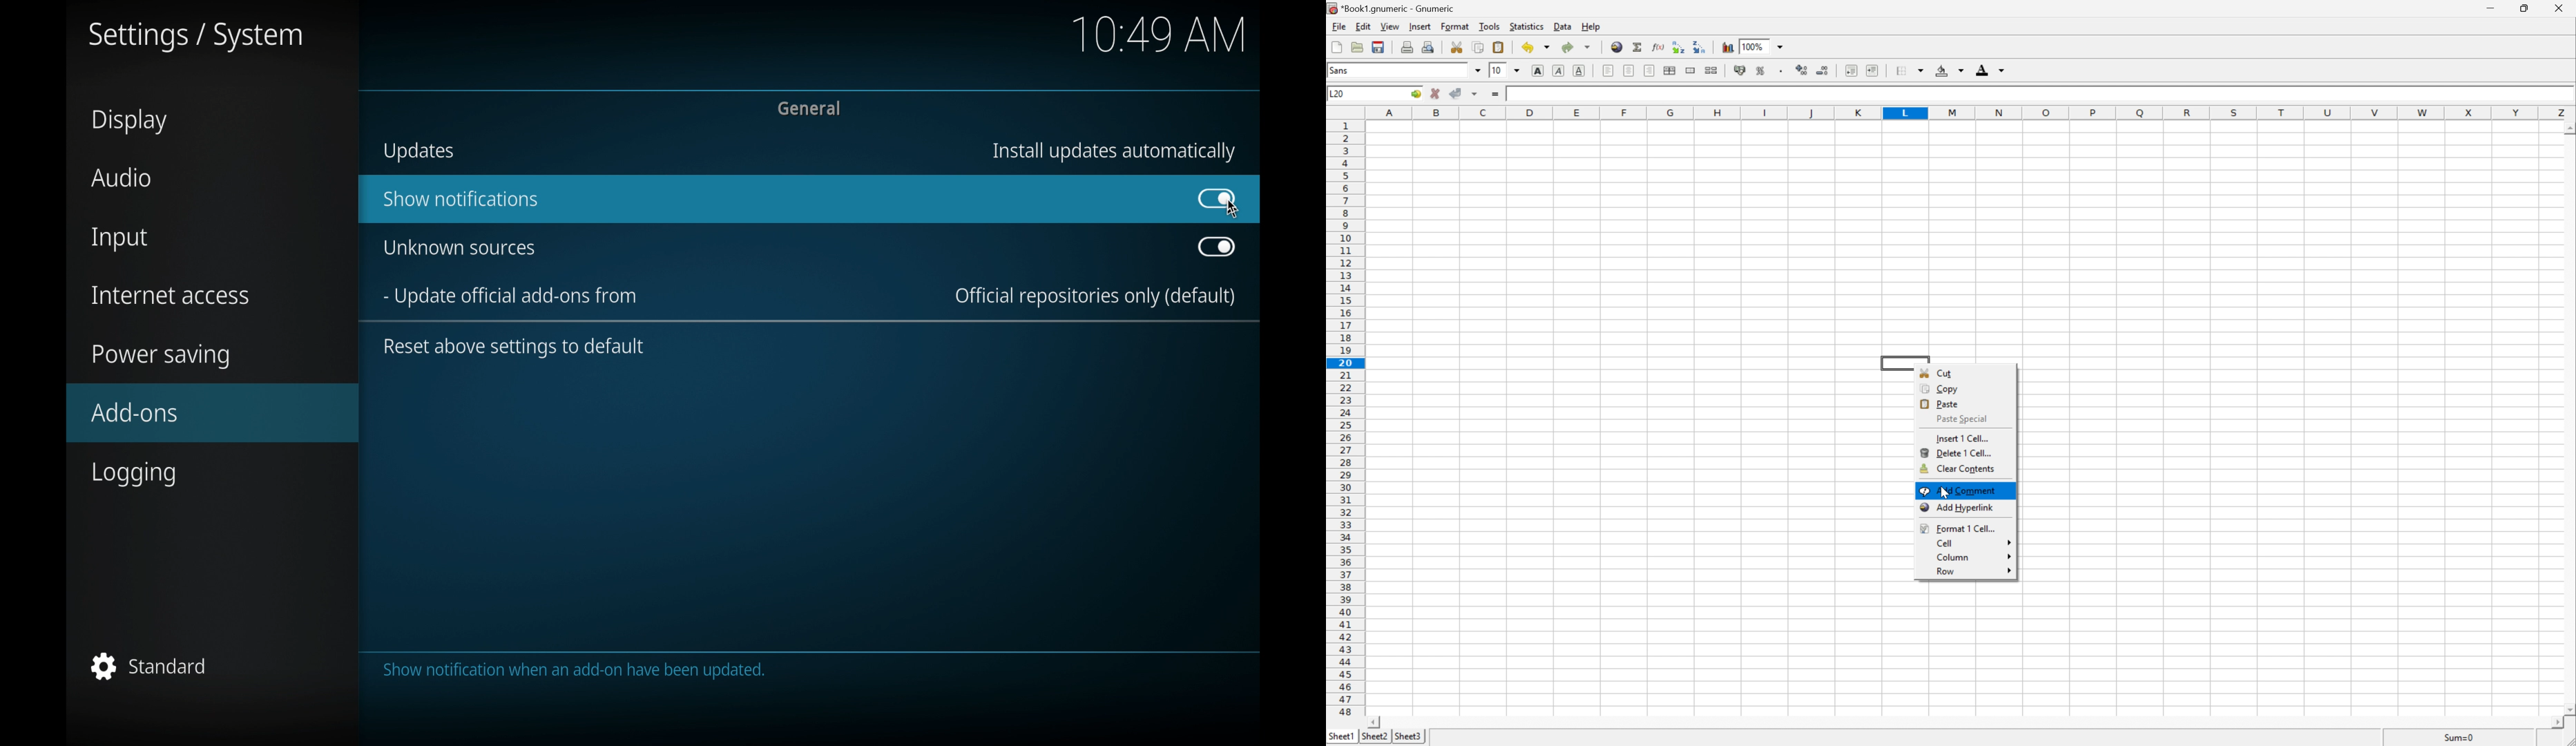 The image size is (2576, 756). What do you see at coordinates (1945, 544) in the screenshot?
I see `Cell` at bounding box center [1945, 544].